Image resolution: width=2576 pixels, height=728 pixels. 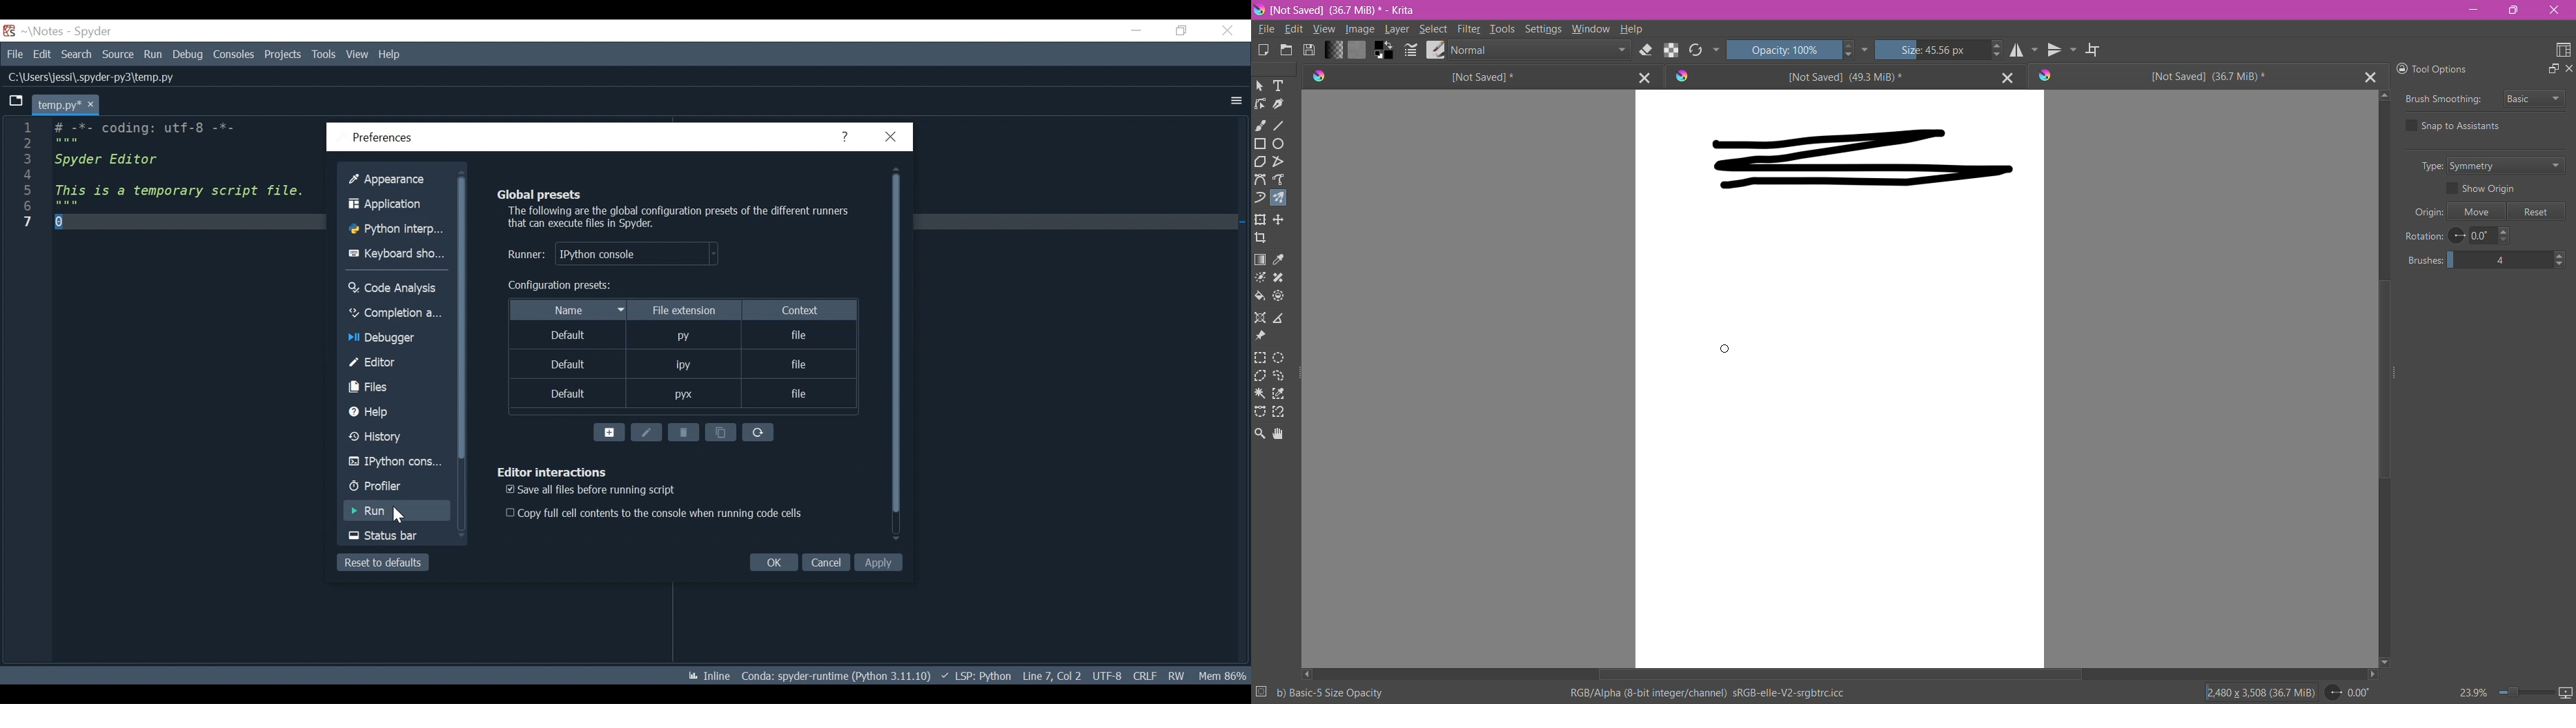 I want to click on , so click(x=282, y=54).